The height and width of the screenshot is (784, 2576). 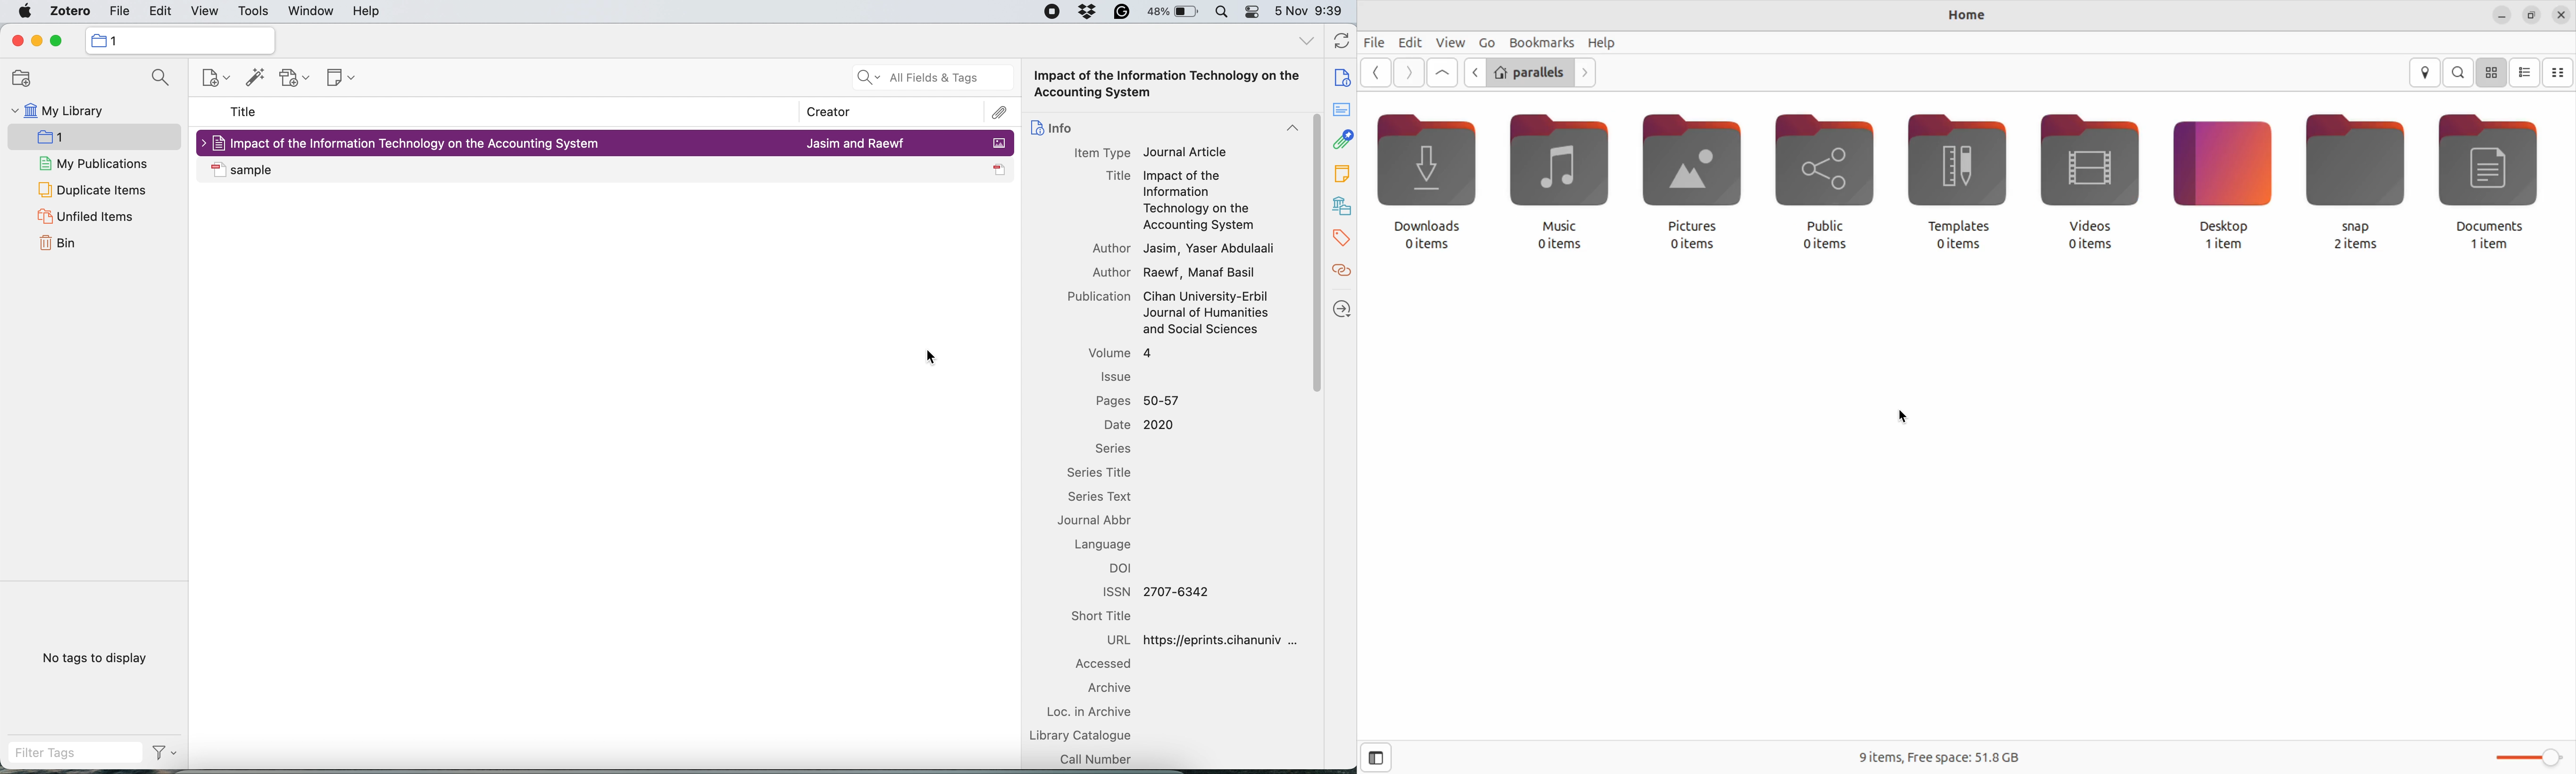 What do you see at coordinates (25, 79) in the screenshot?
I see `add collection` at bounding box center [25, 79].